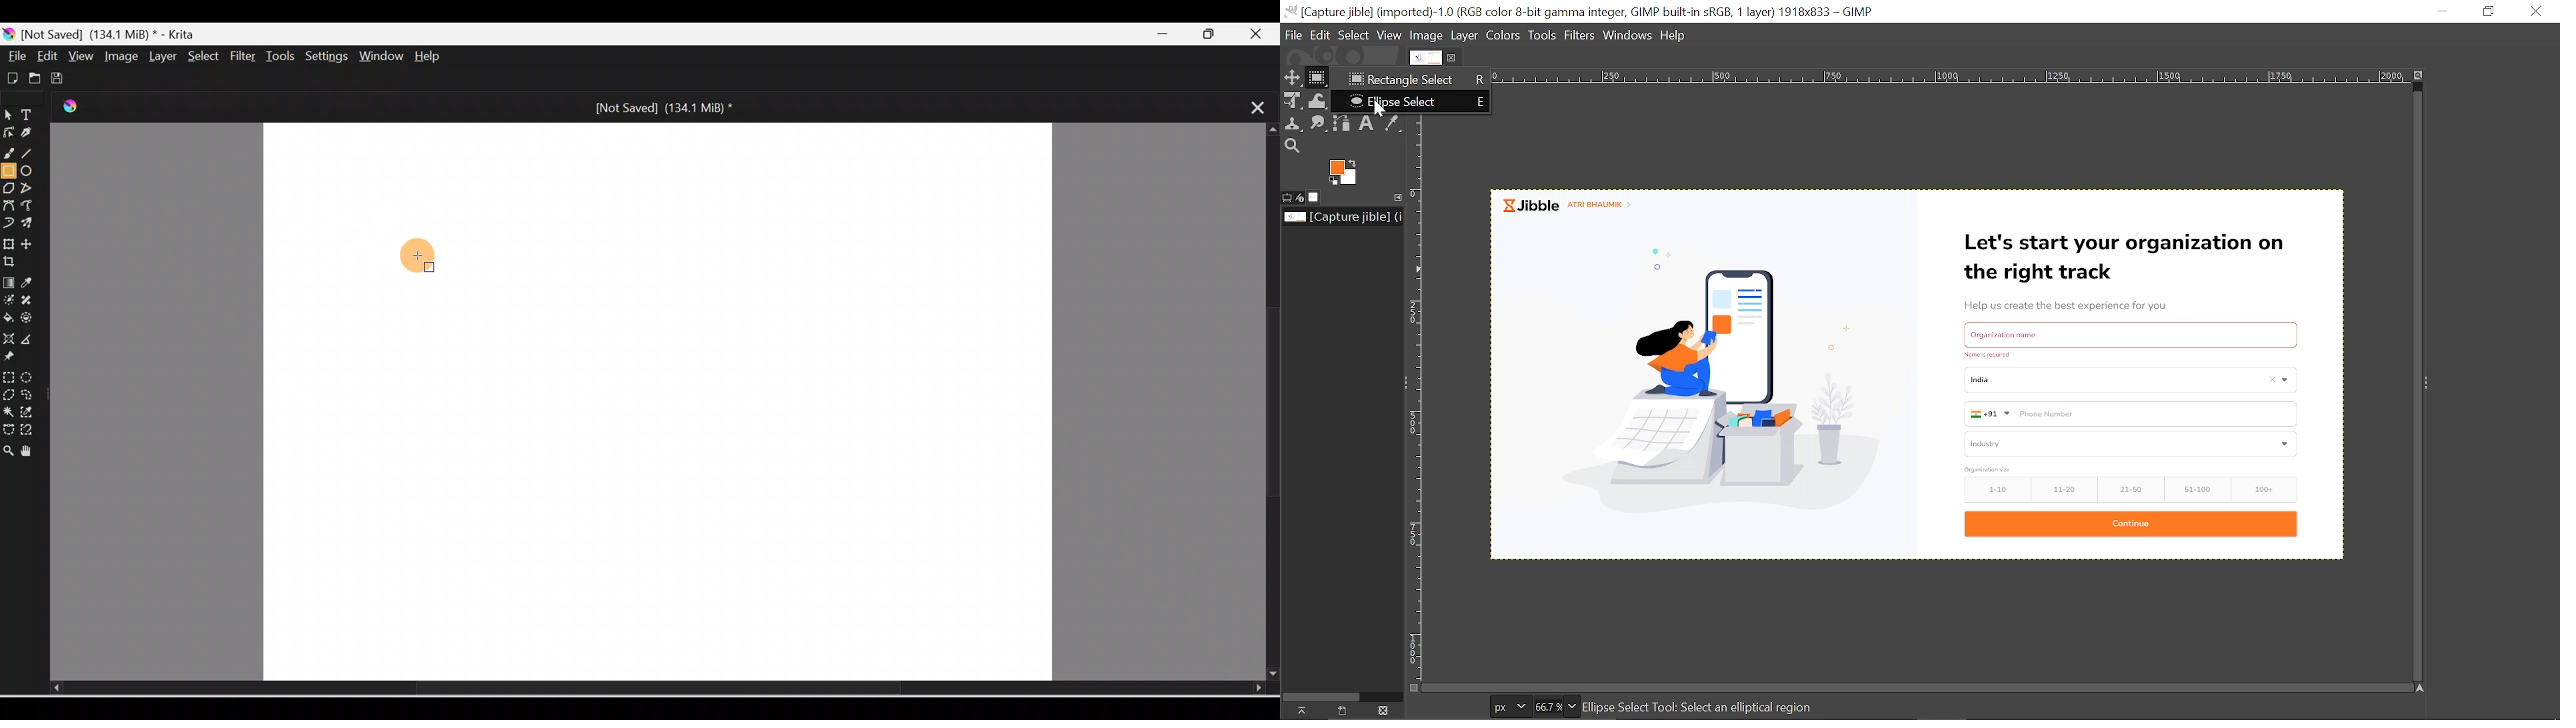 The image size is (2576, 728). I want to click on Freehand brush tool, so click(11, 155).